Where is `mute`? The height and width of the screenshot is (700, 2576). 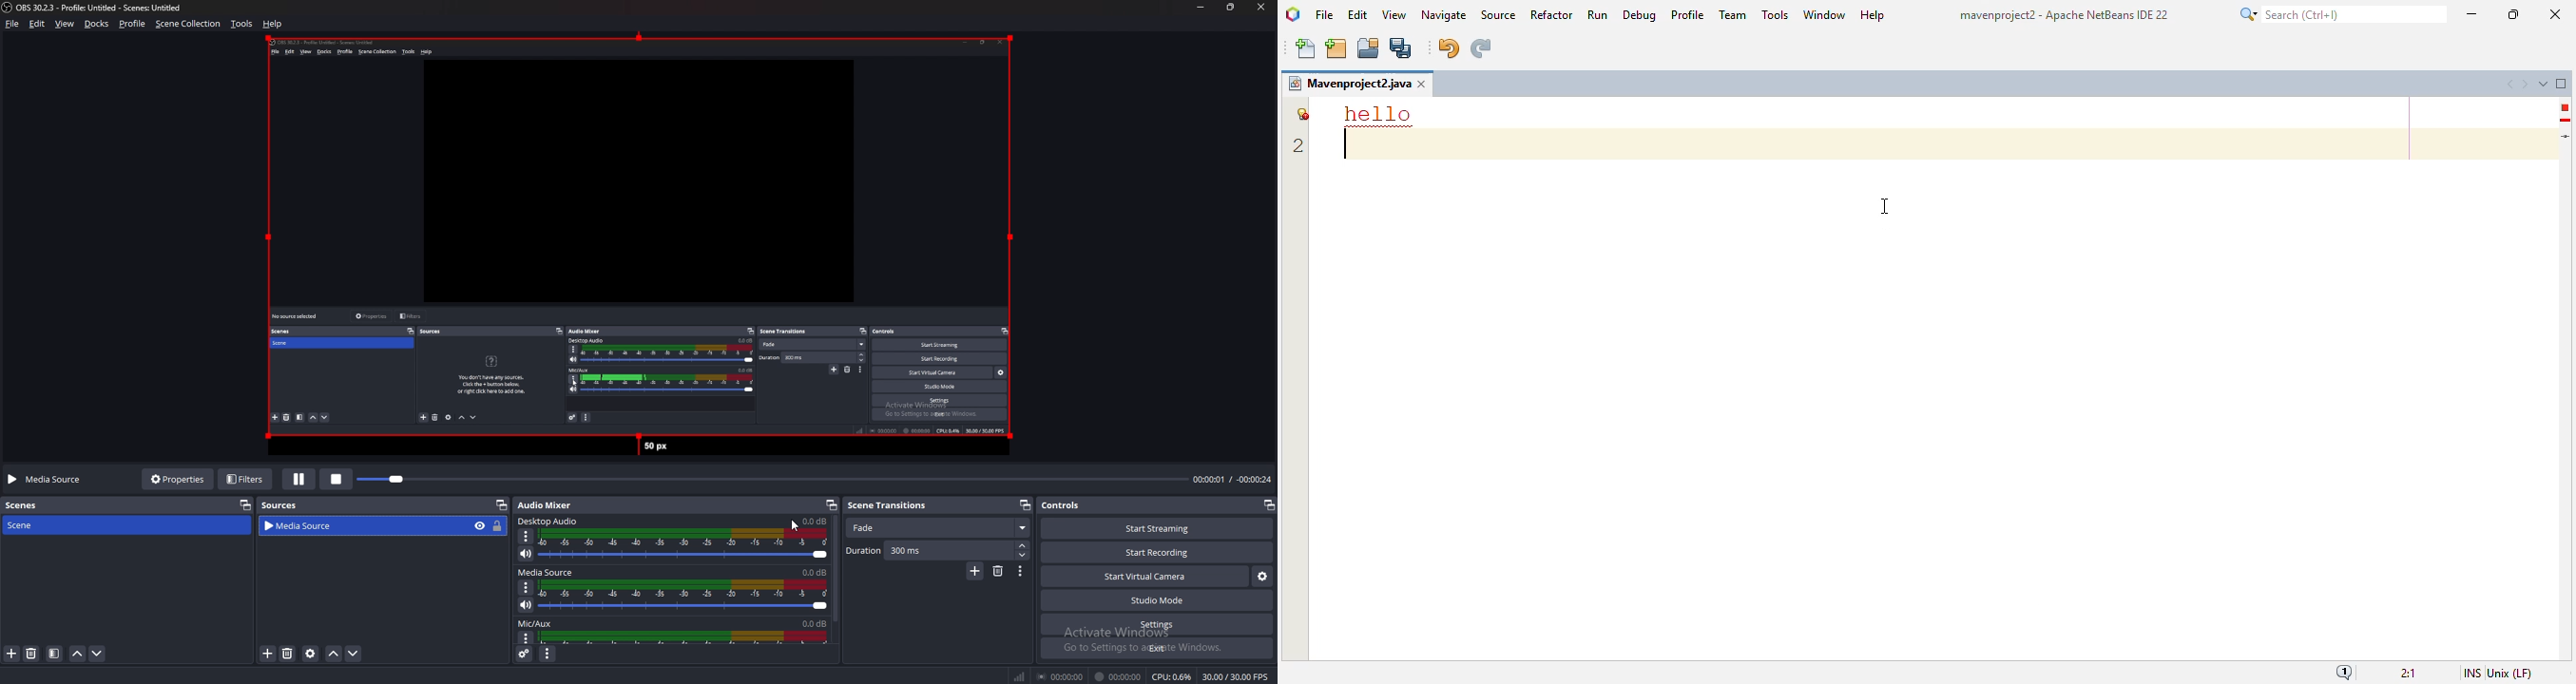
mute is located at coordinates (526, 605).